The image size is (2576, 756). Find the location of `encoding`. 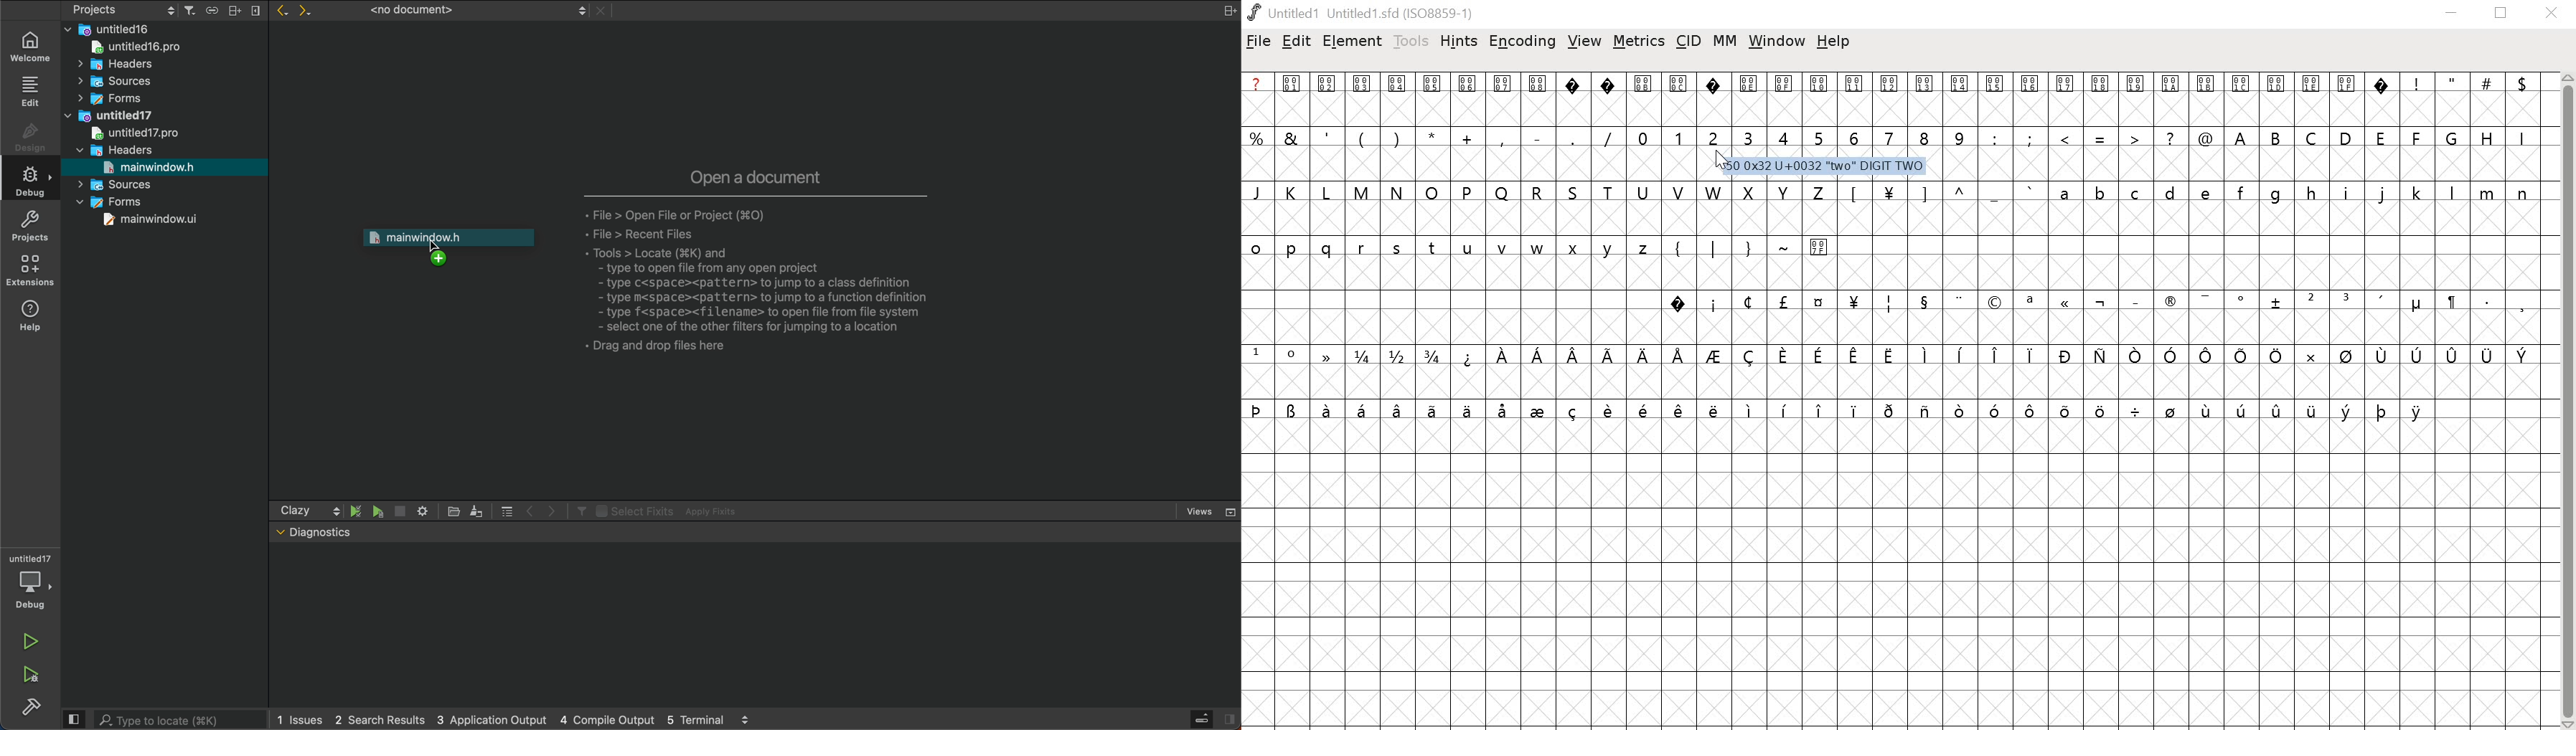

encoding is located at coordinates (1523, 41).